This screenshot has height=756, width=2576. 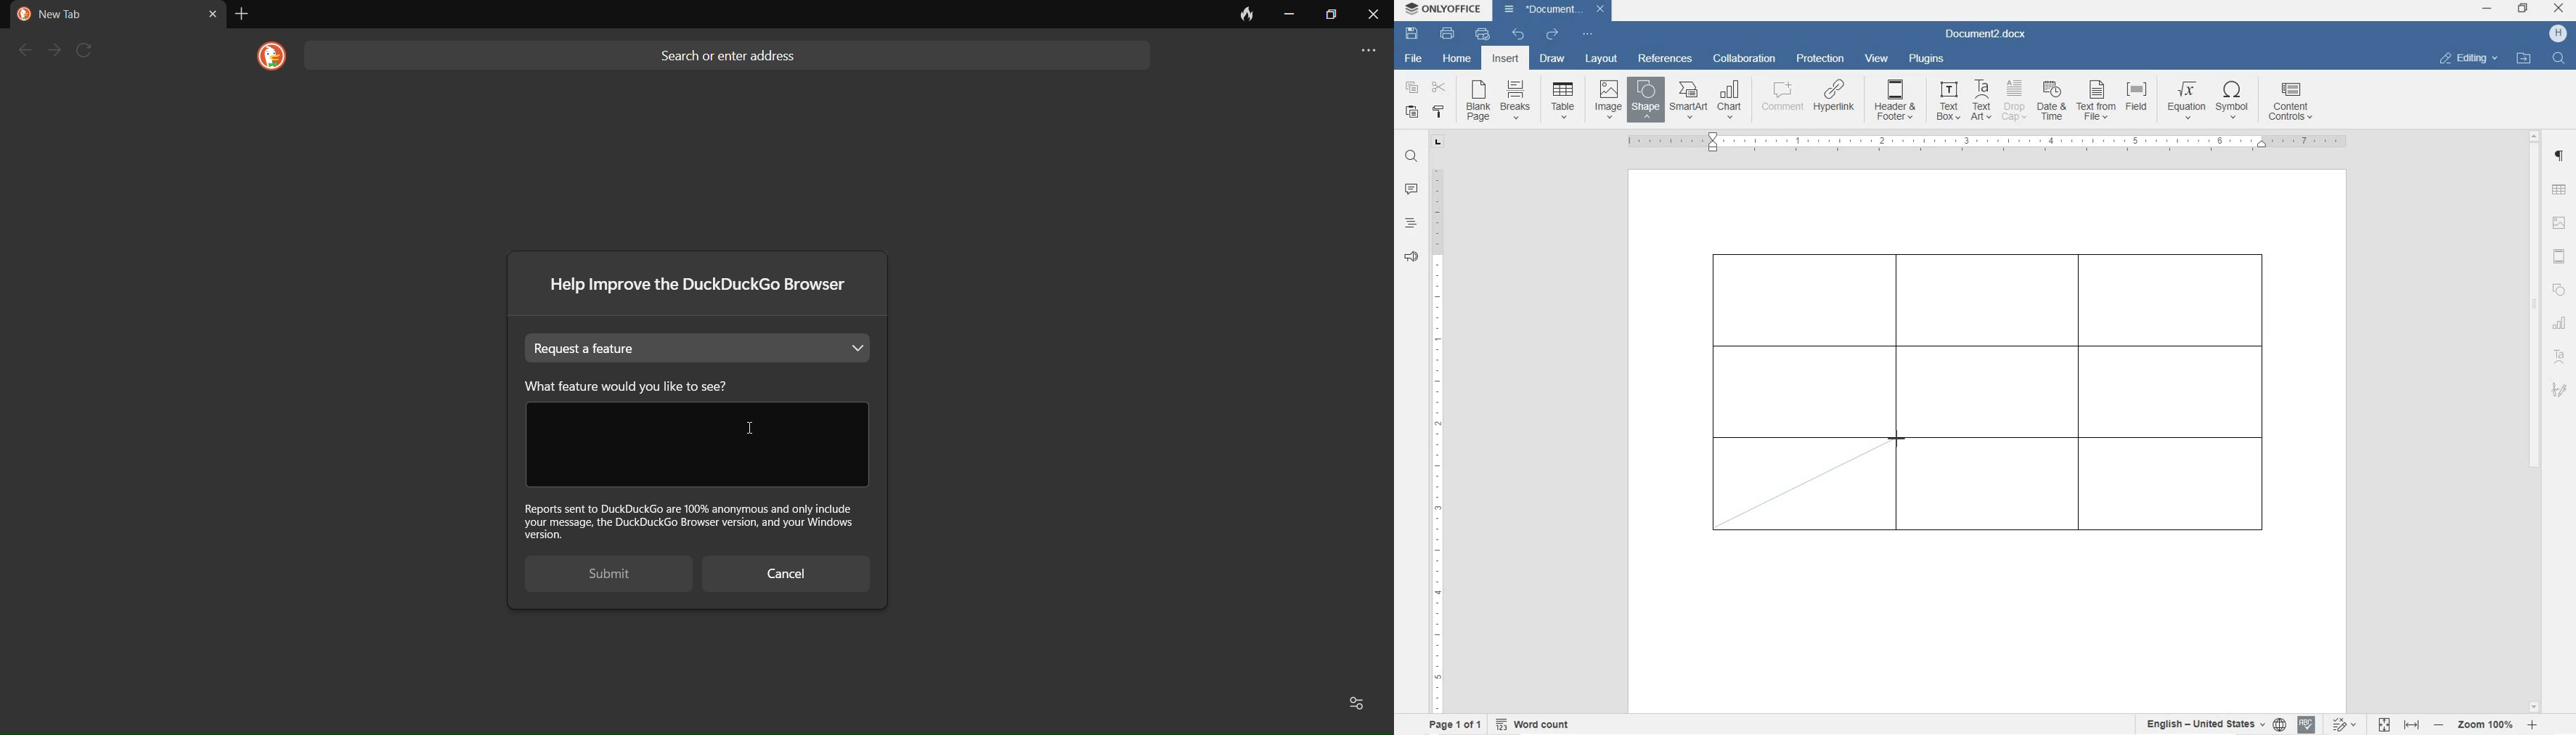 I want to click on cursor, so click(x=749, y=429).